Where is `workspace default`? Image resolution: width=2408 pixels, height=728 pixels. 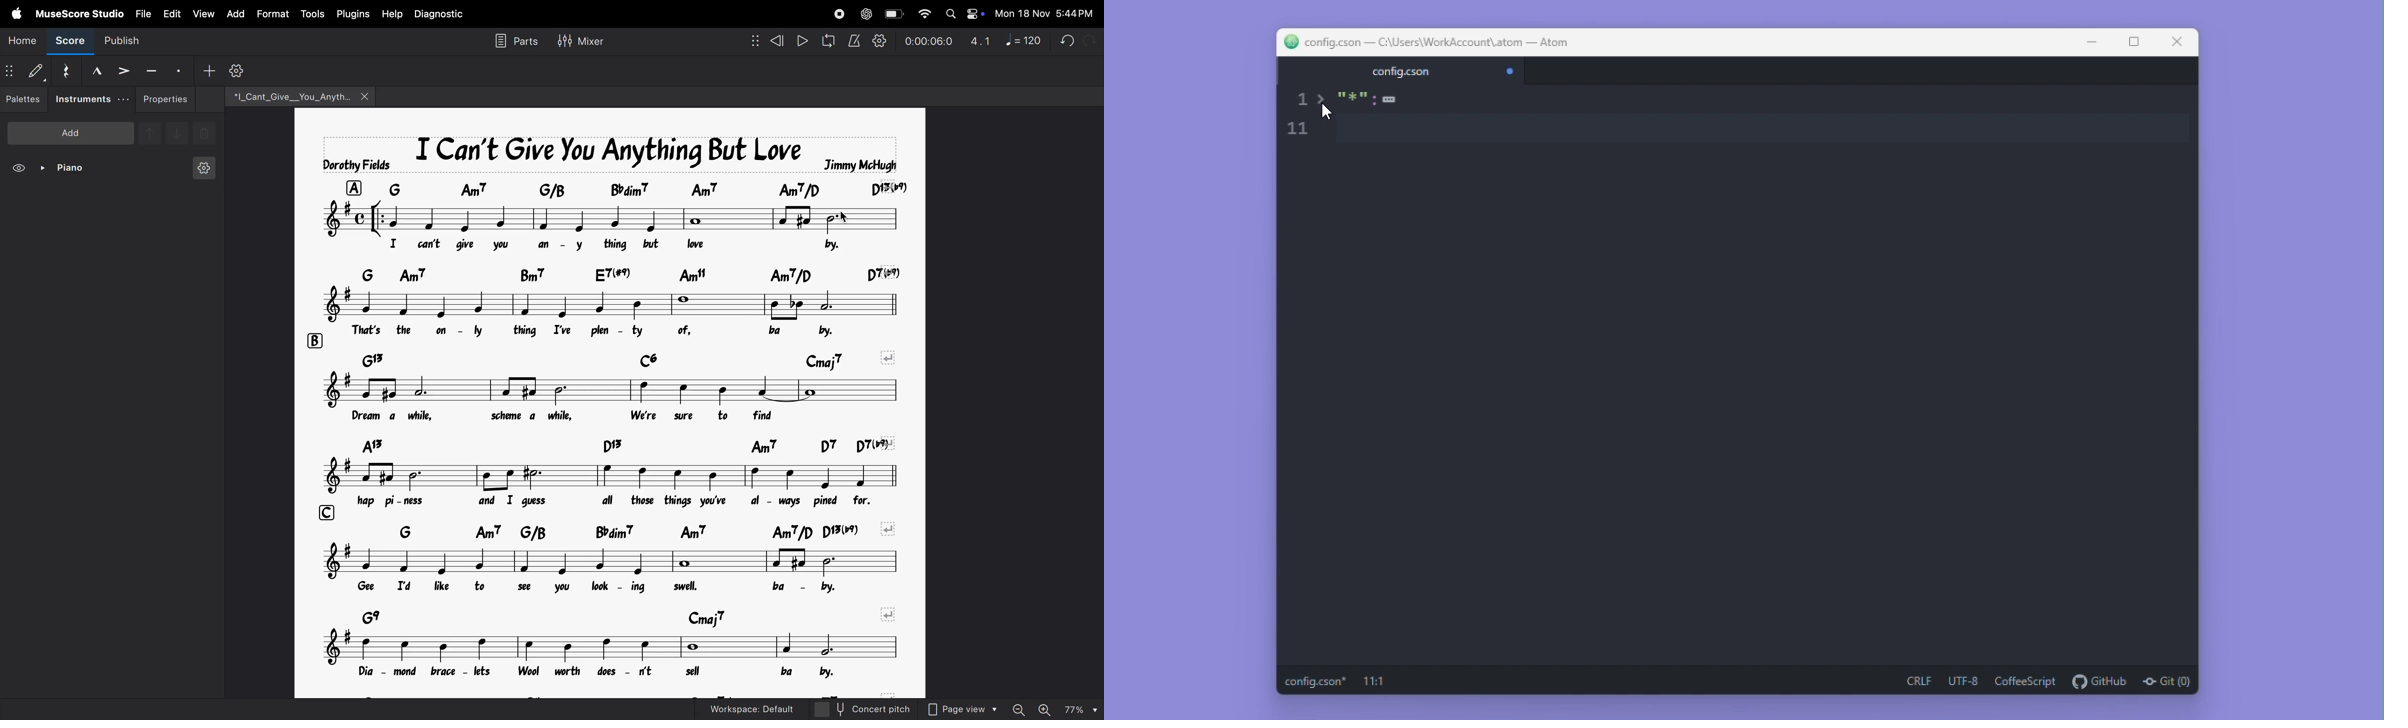 workspace default is located at coordinates (746, 708).